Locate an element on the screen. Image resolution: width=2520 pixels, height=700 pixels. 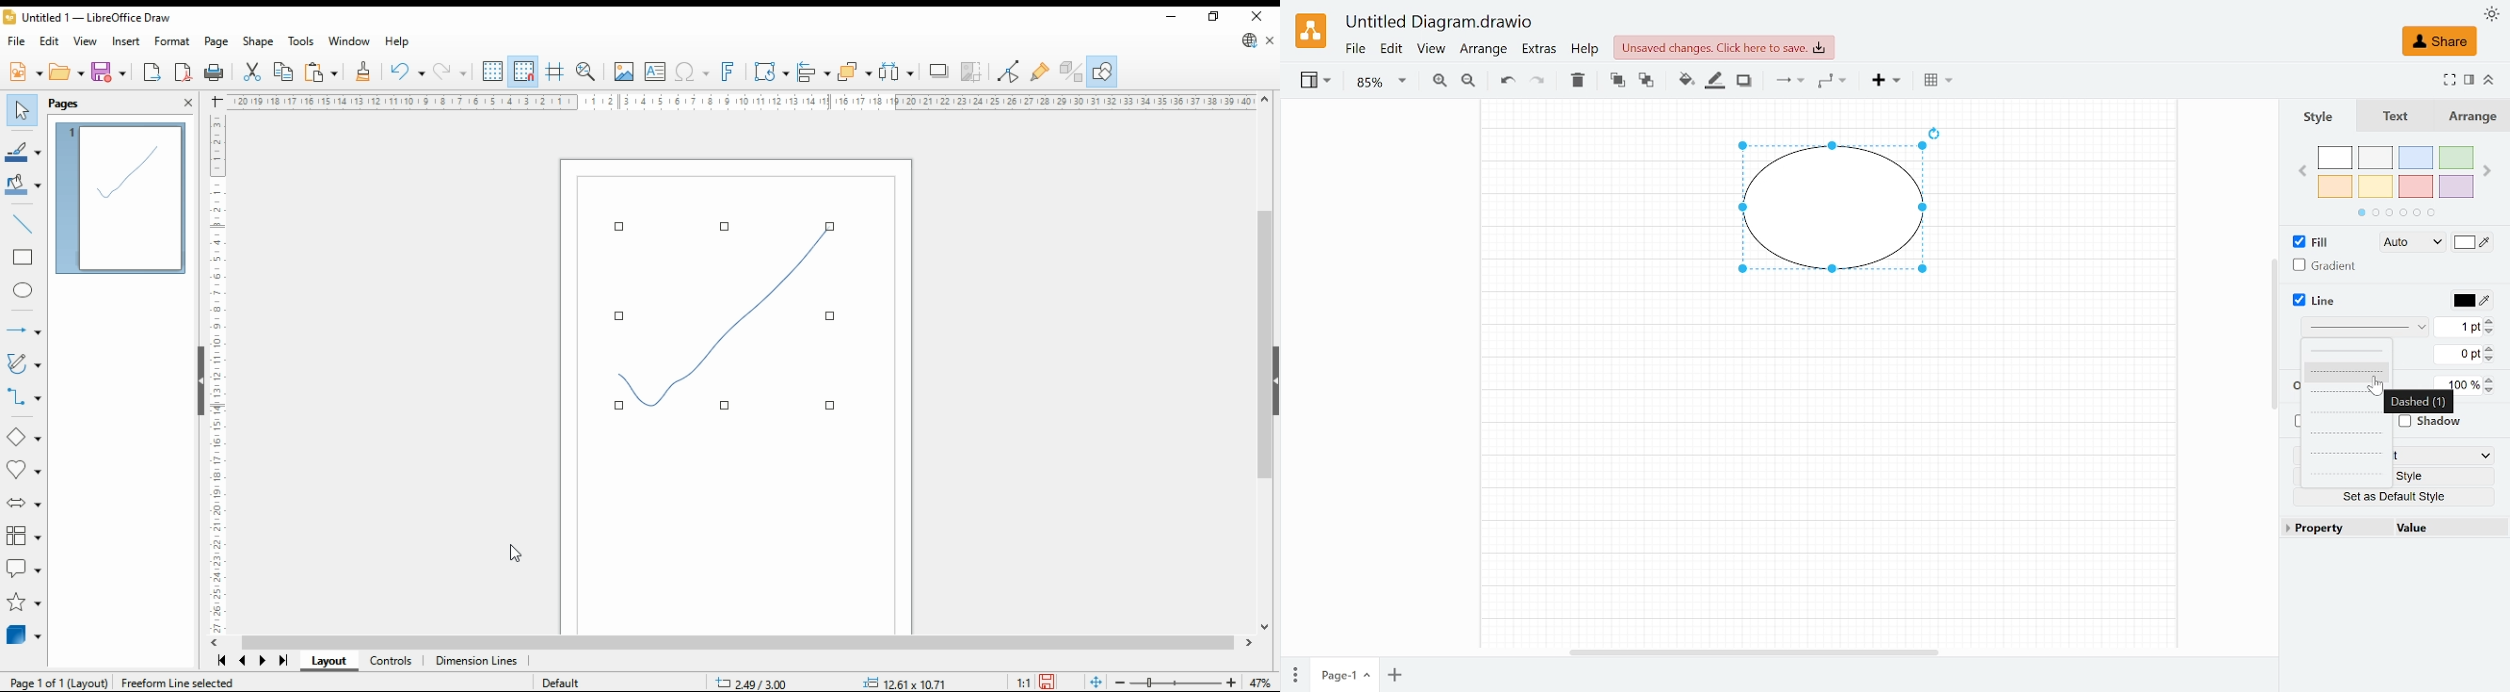
Dashed 2 is located at coordinates (2347, 392).